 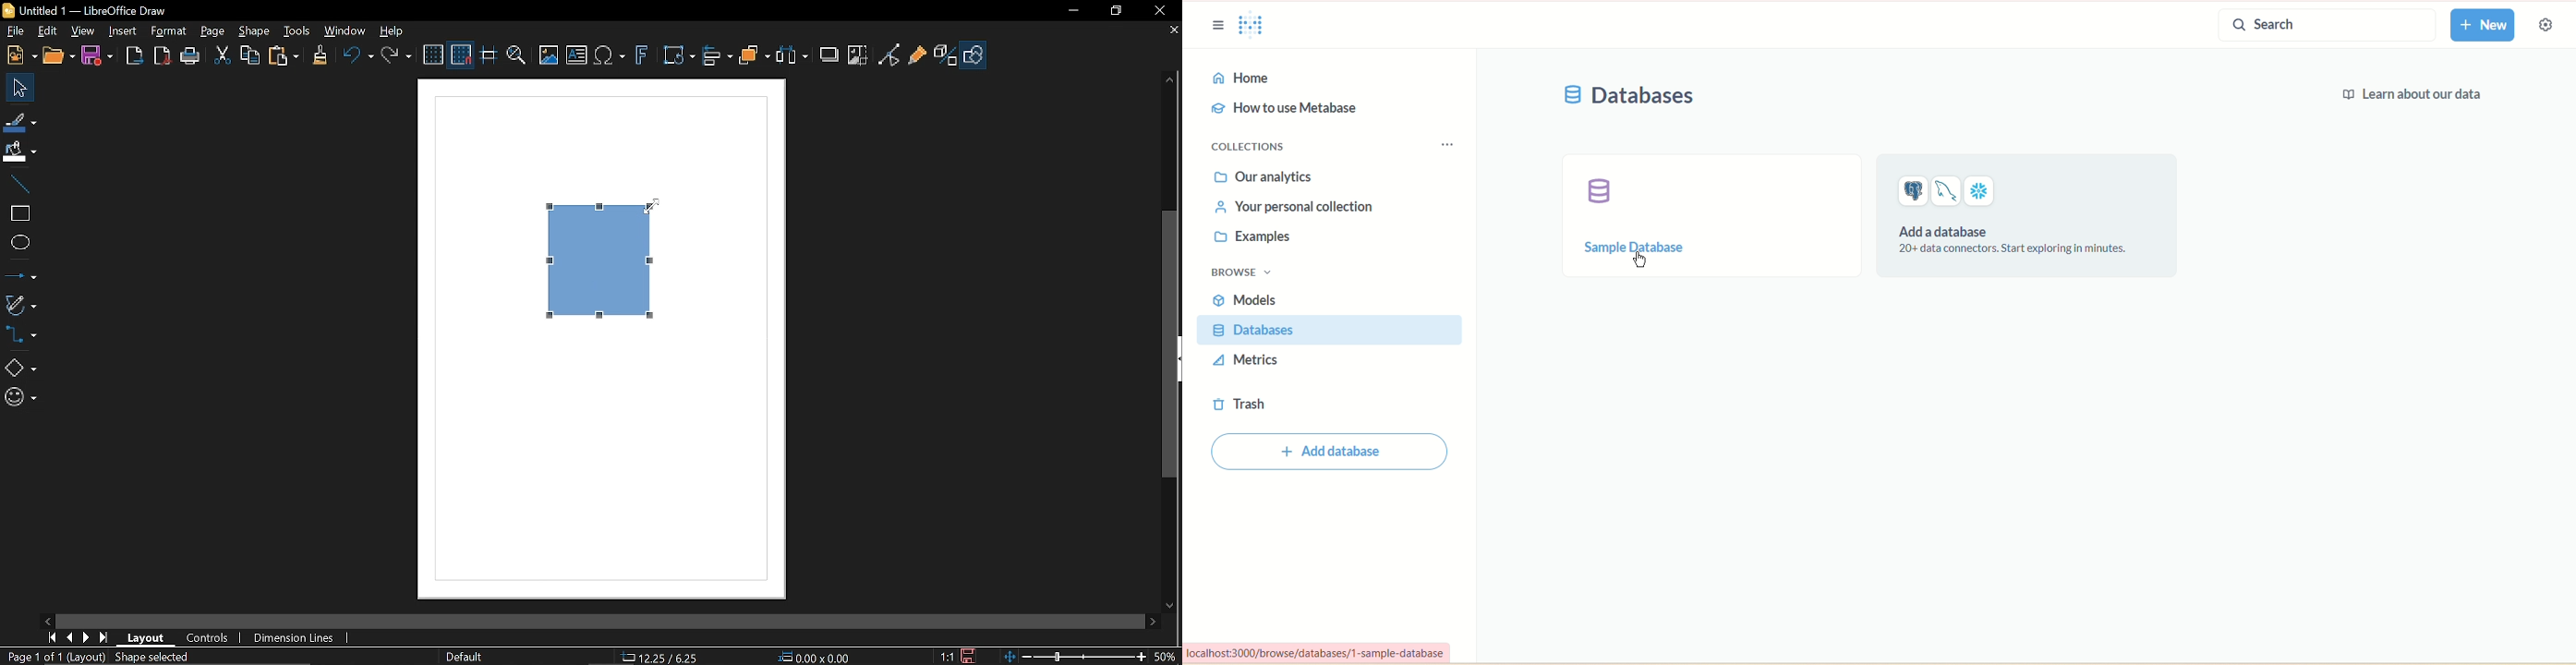 I want to click on HElp, so click(x=394, y=33).